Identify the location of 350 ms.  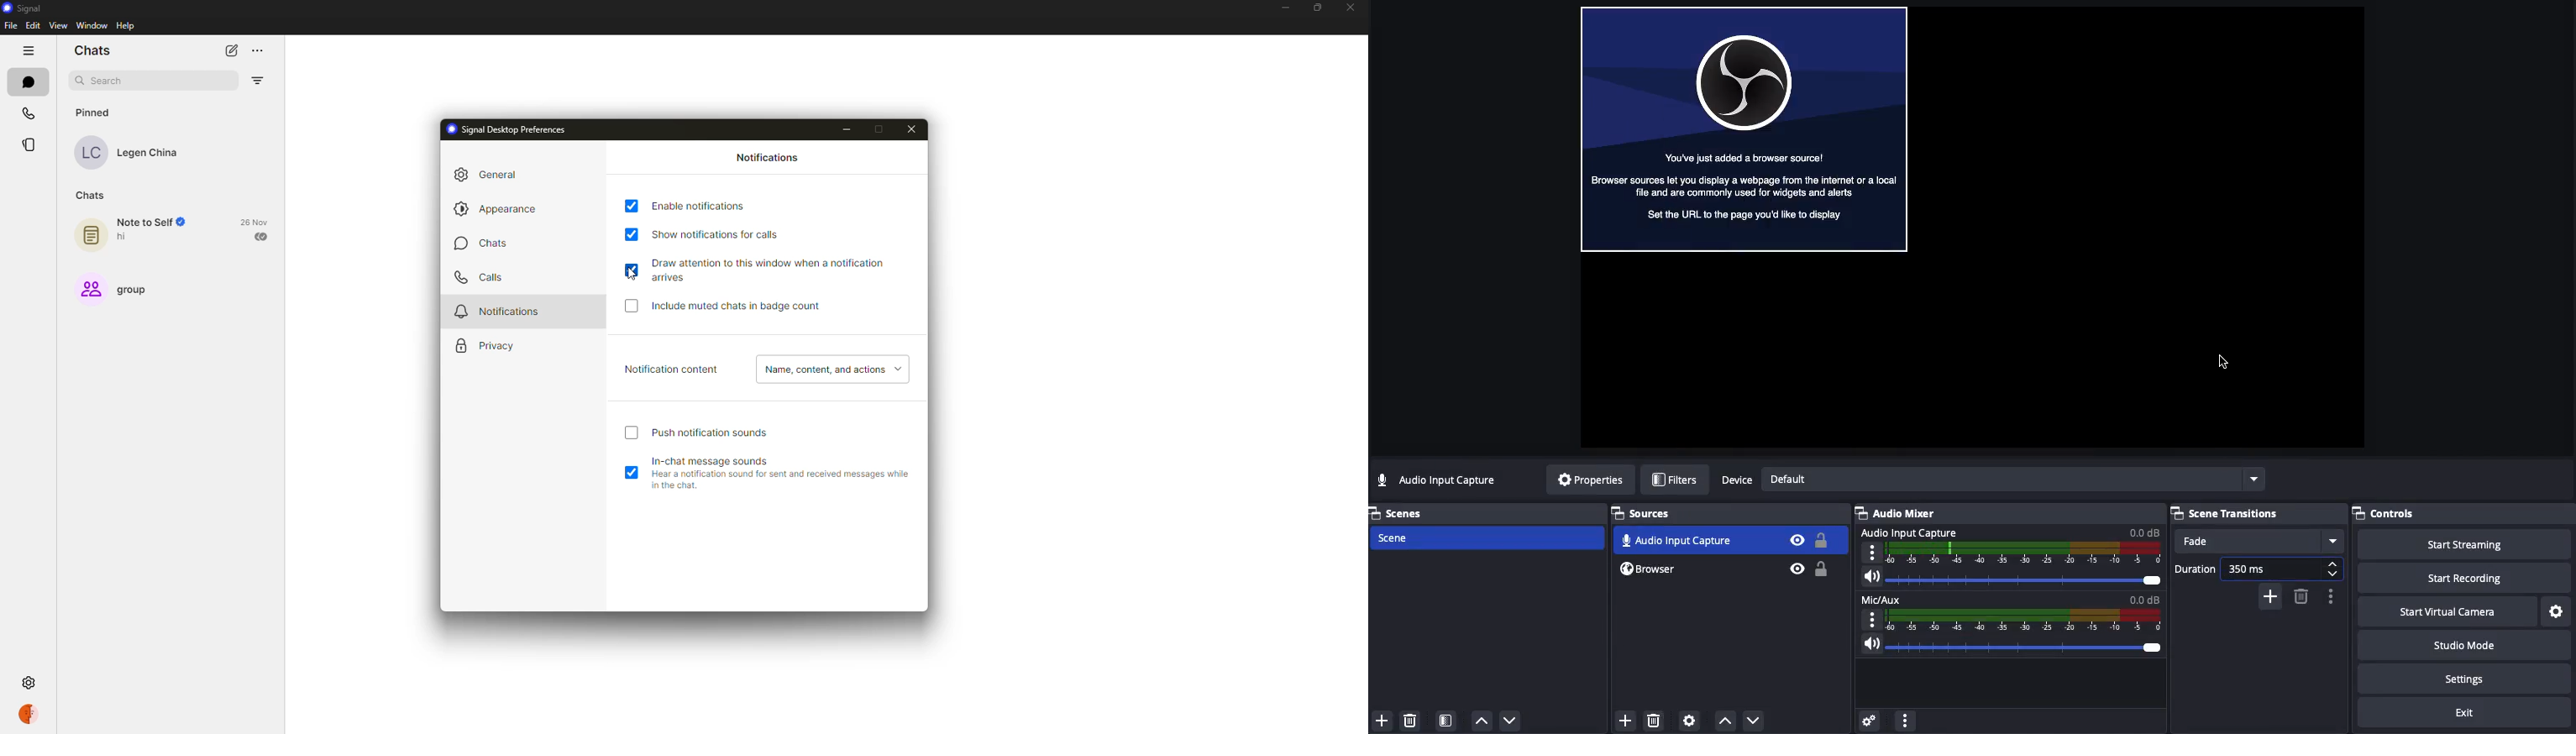
(2285, 569).